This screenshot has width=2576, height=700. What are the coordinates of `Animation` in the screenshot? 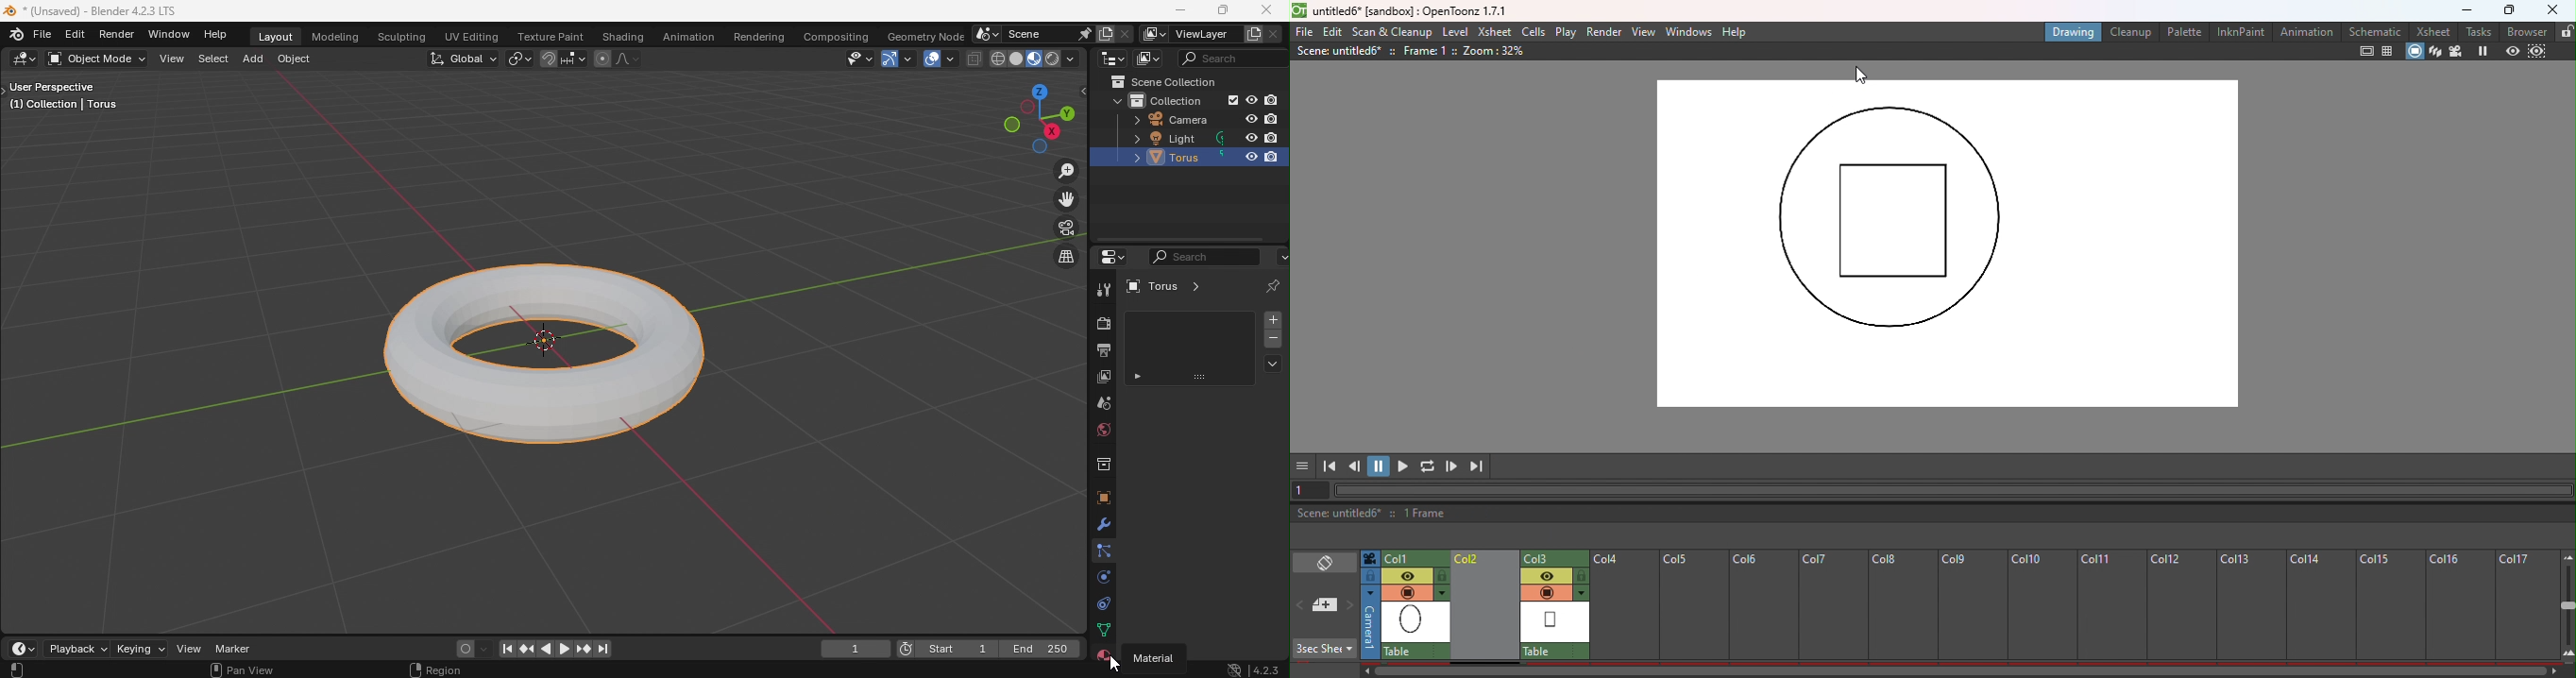 It's located at (2305, 31).